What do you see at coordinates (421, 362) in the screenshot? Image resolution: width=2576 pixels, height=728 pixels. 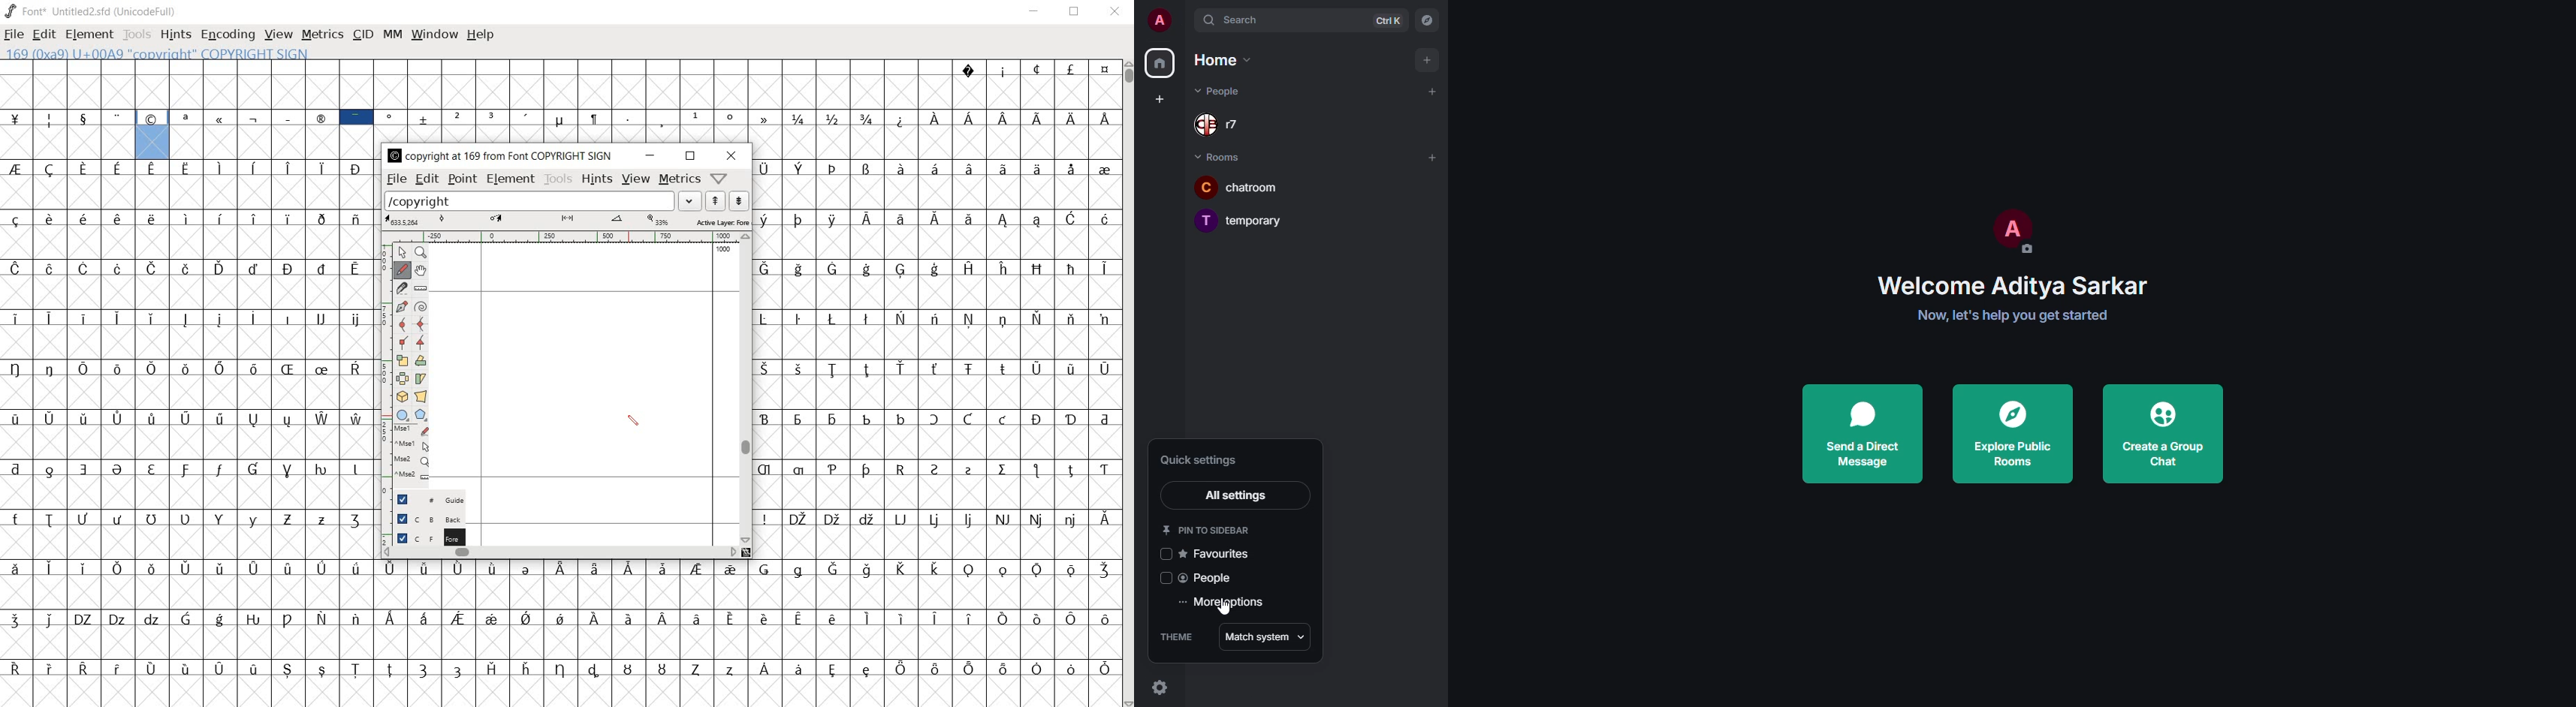 I see `Rotate the selection` at bounding box center [421, 362].